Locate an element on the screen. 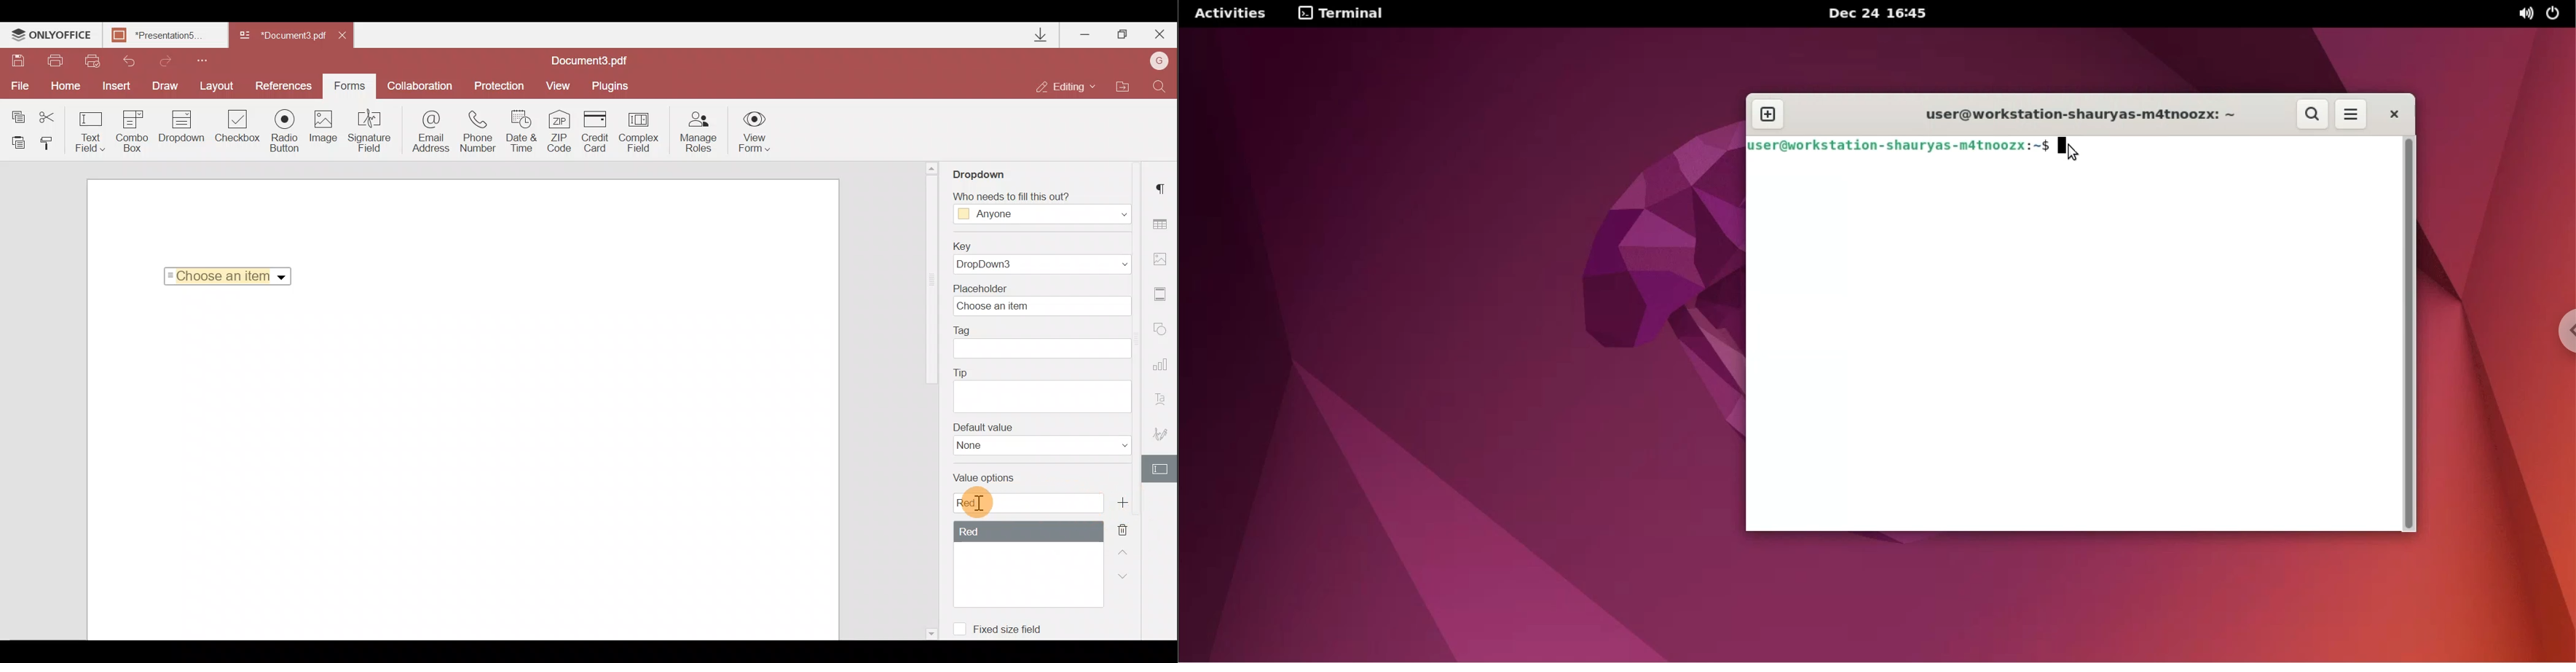 The width and height of the screenshot is (2576, 672). Open file location is located at coordinates (1124, 86).